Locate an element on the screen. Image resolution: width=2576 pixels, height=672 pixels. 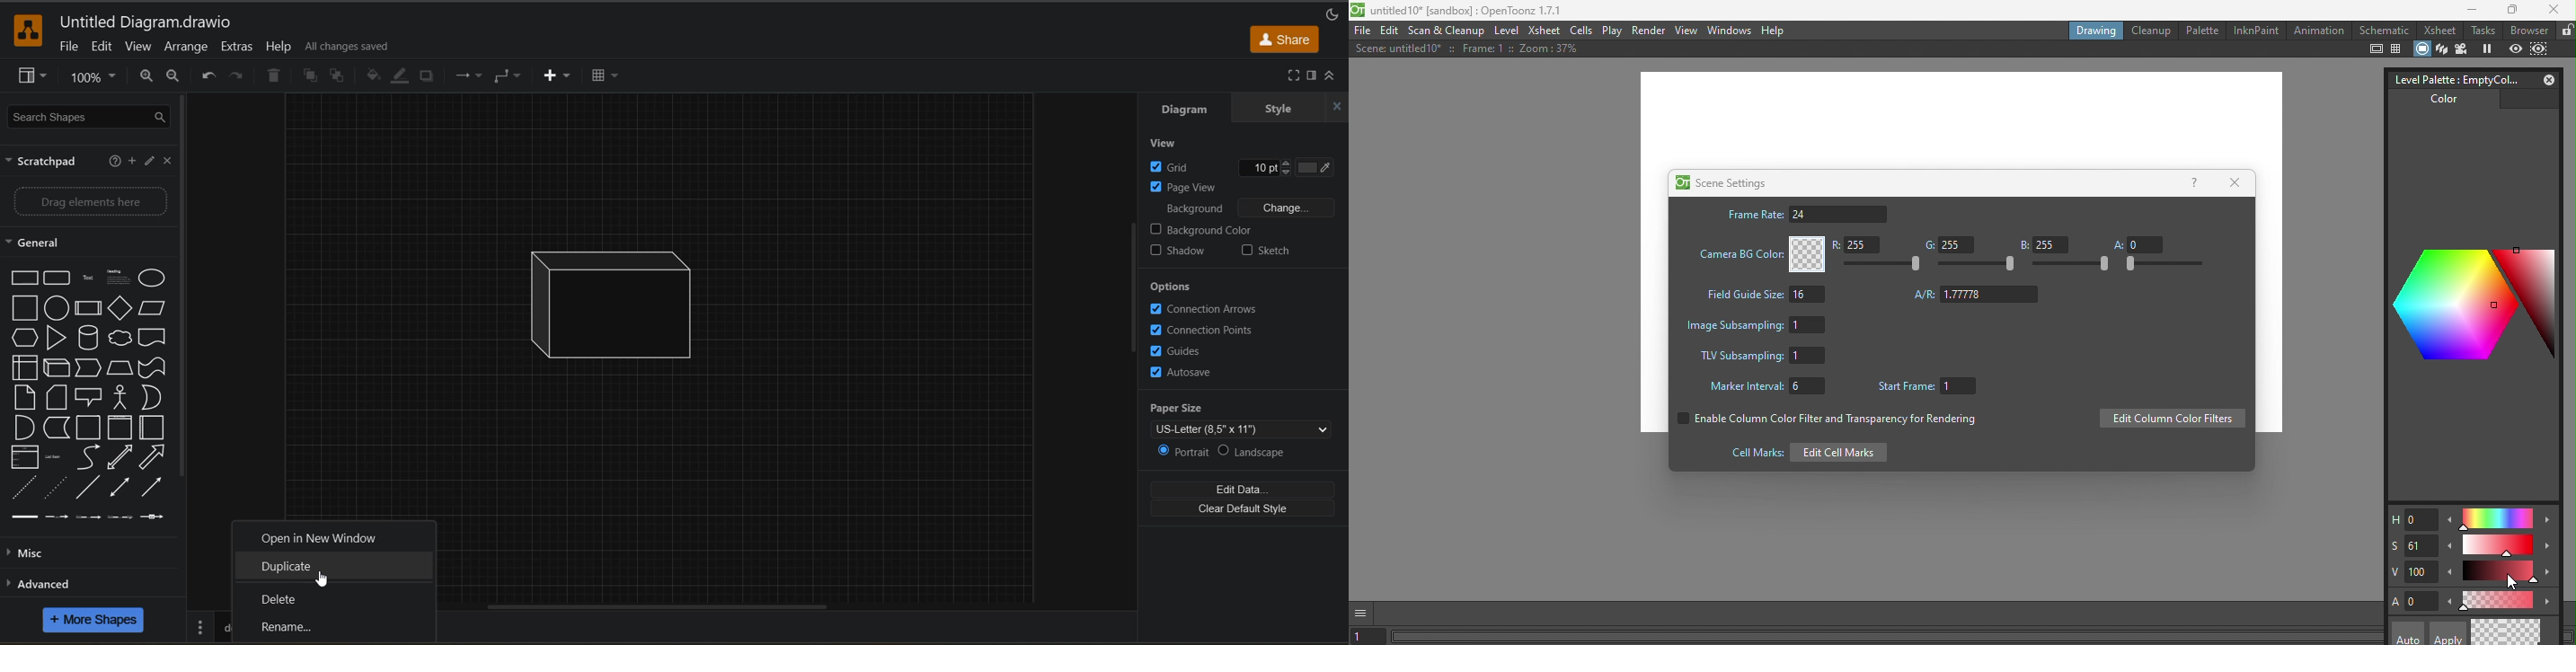
File is located at coordinates (1362, 31).